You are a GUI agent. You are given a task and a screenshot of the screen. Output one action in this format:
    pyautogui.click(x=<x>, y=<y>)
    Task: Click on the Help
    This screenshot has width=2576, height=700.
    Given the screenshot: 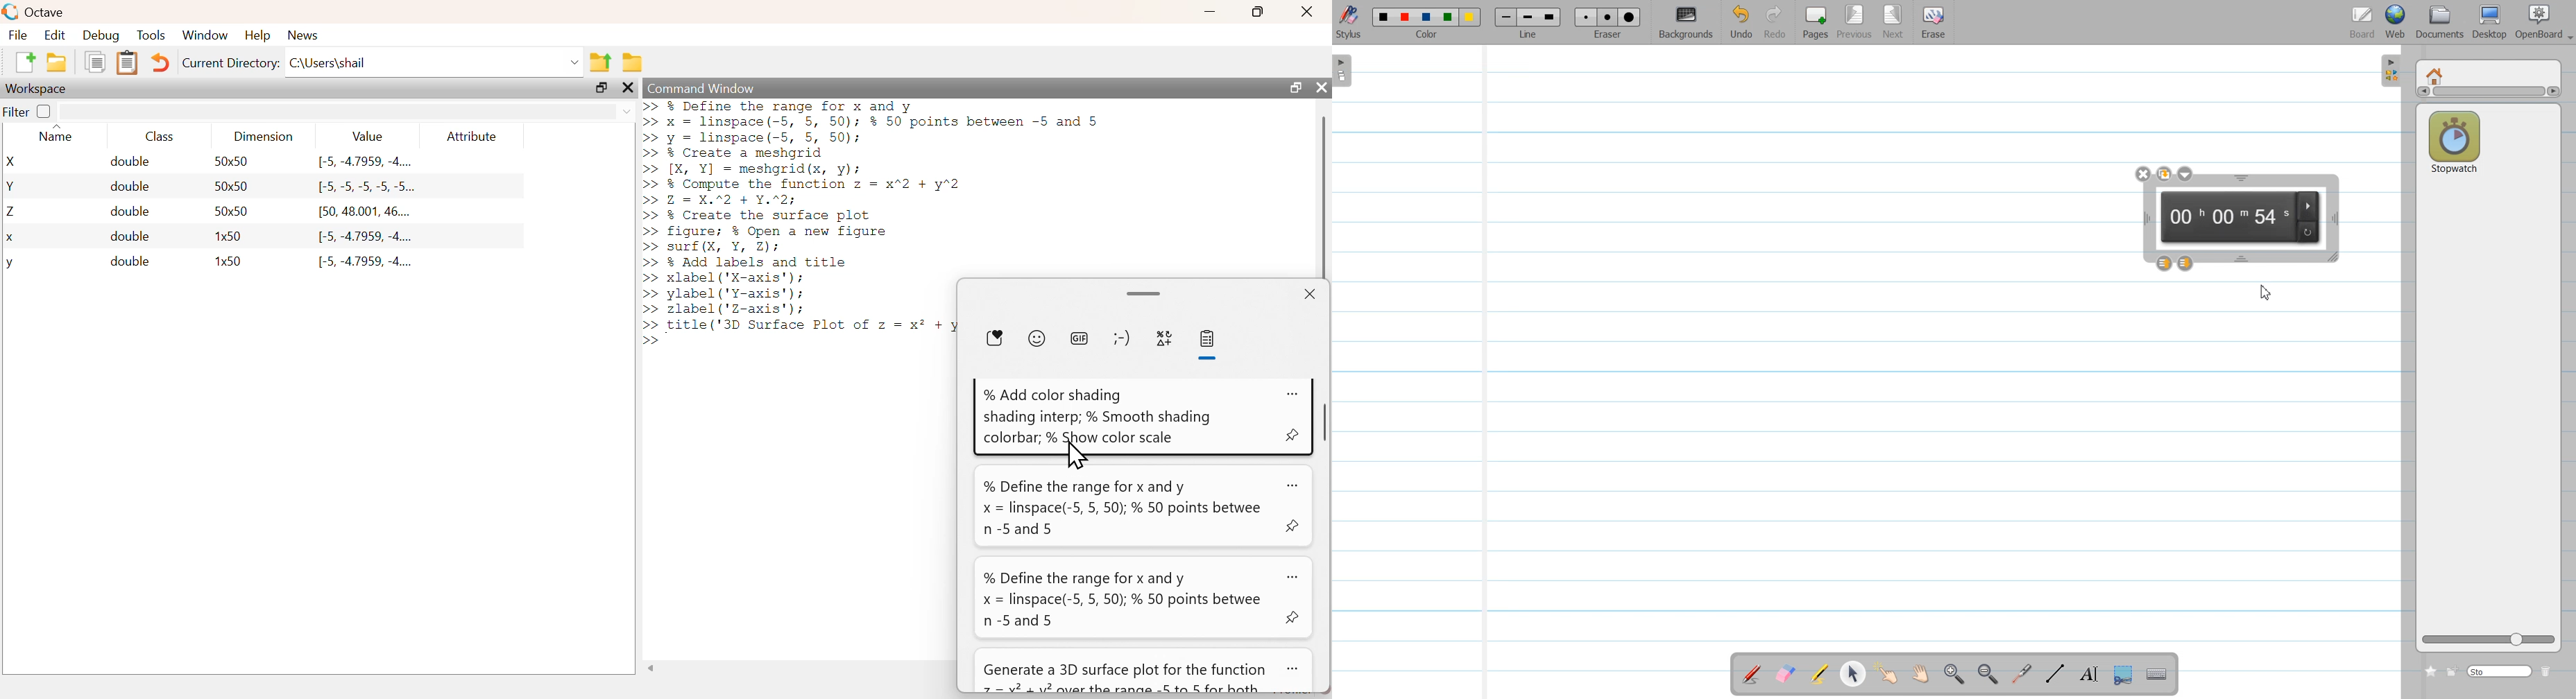 What is the action you would take?
    pyautogui.click(x=257, y=35)
    